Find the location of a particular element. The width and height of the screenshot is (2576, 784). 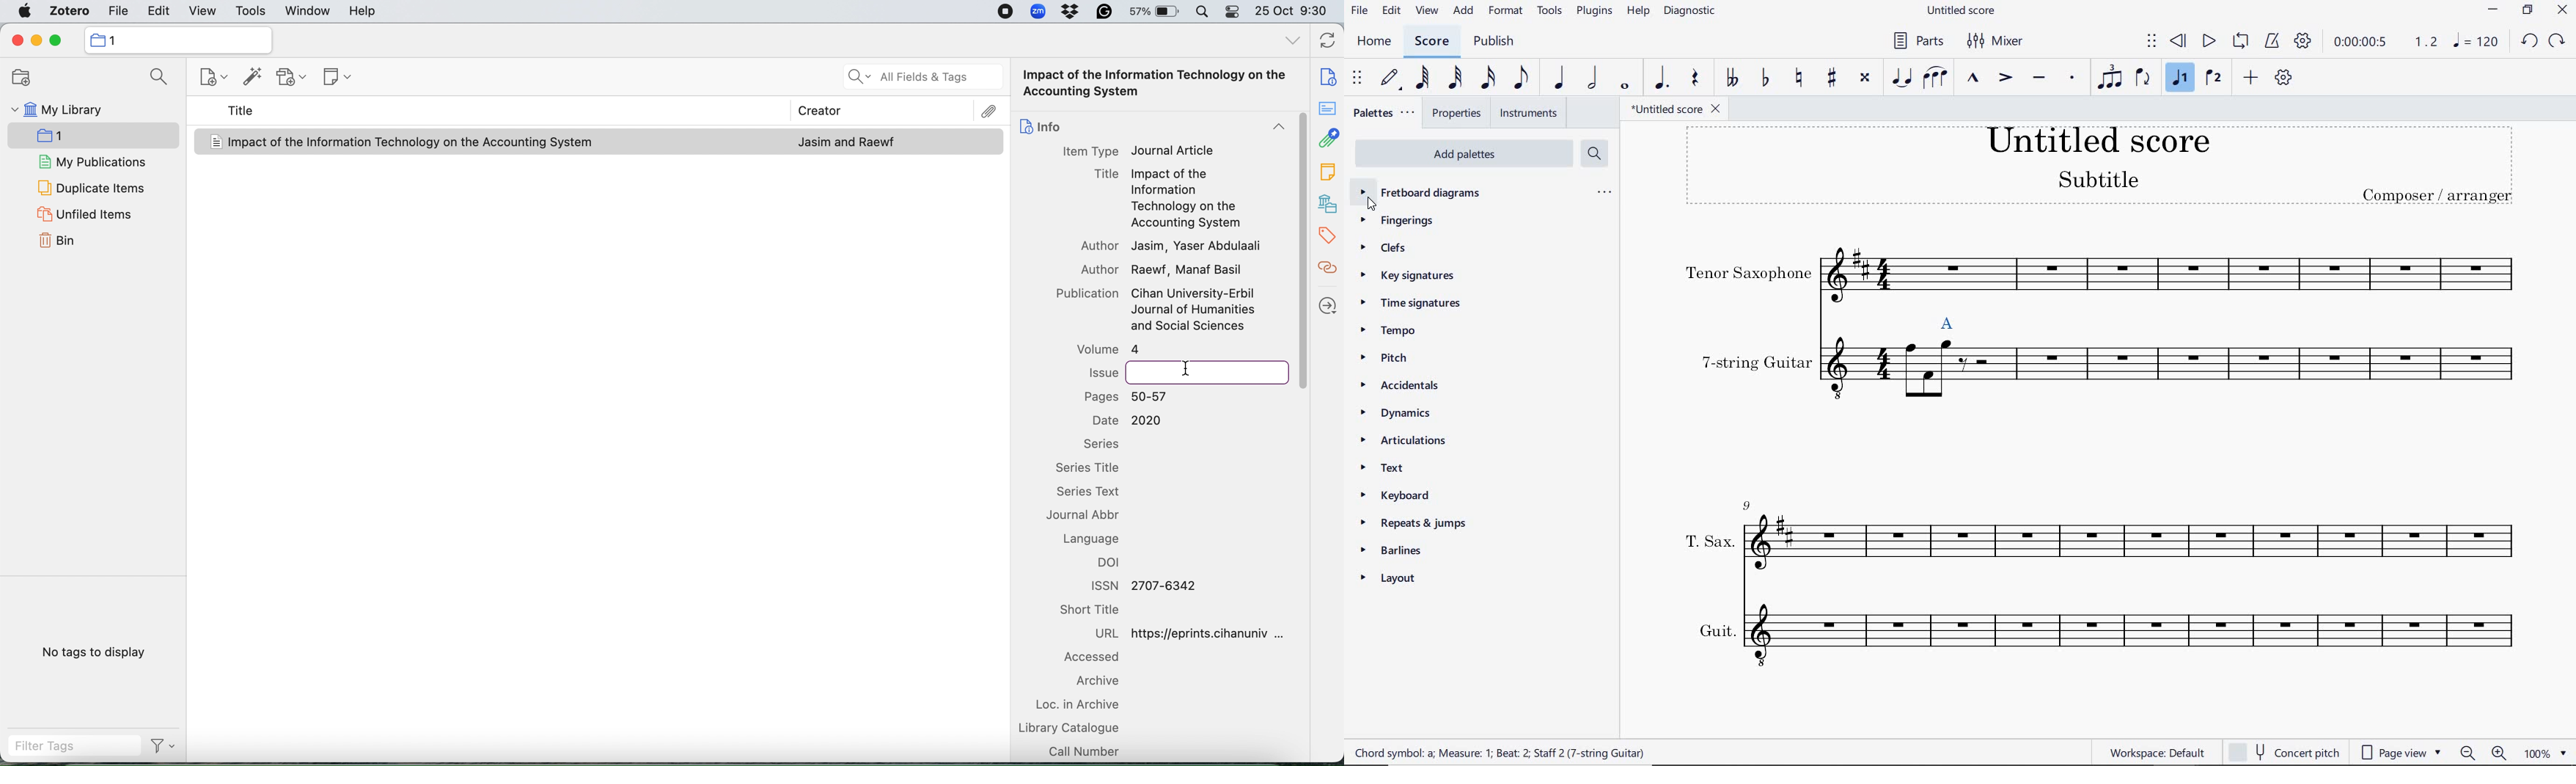

item type  is located at coordinates (1089, 150).